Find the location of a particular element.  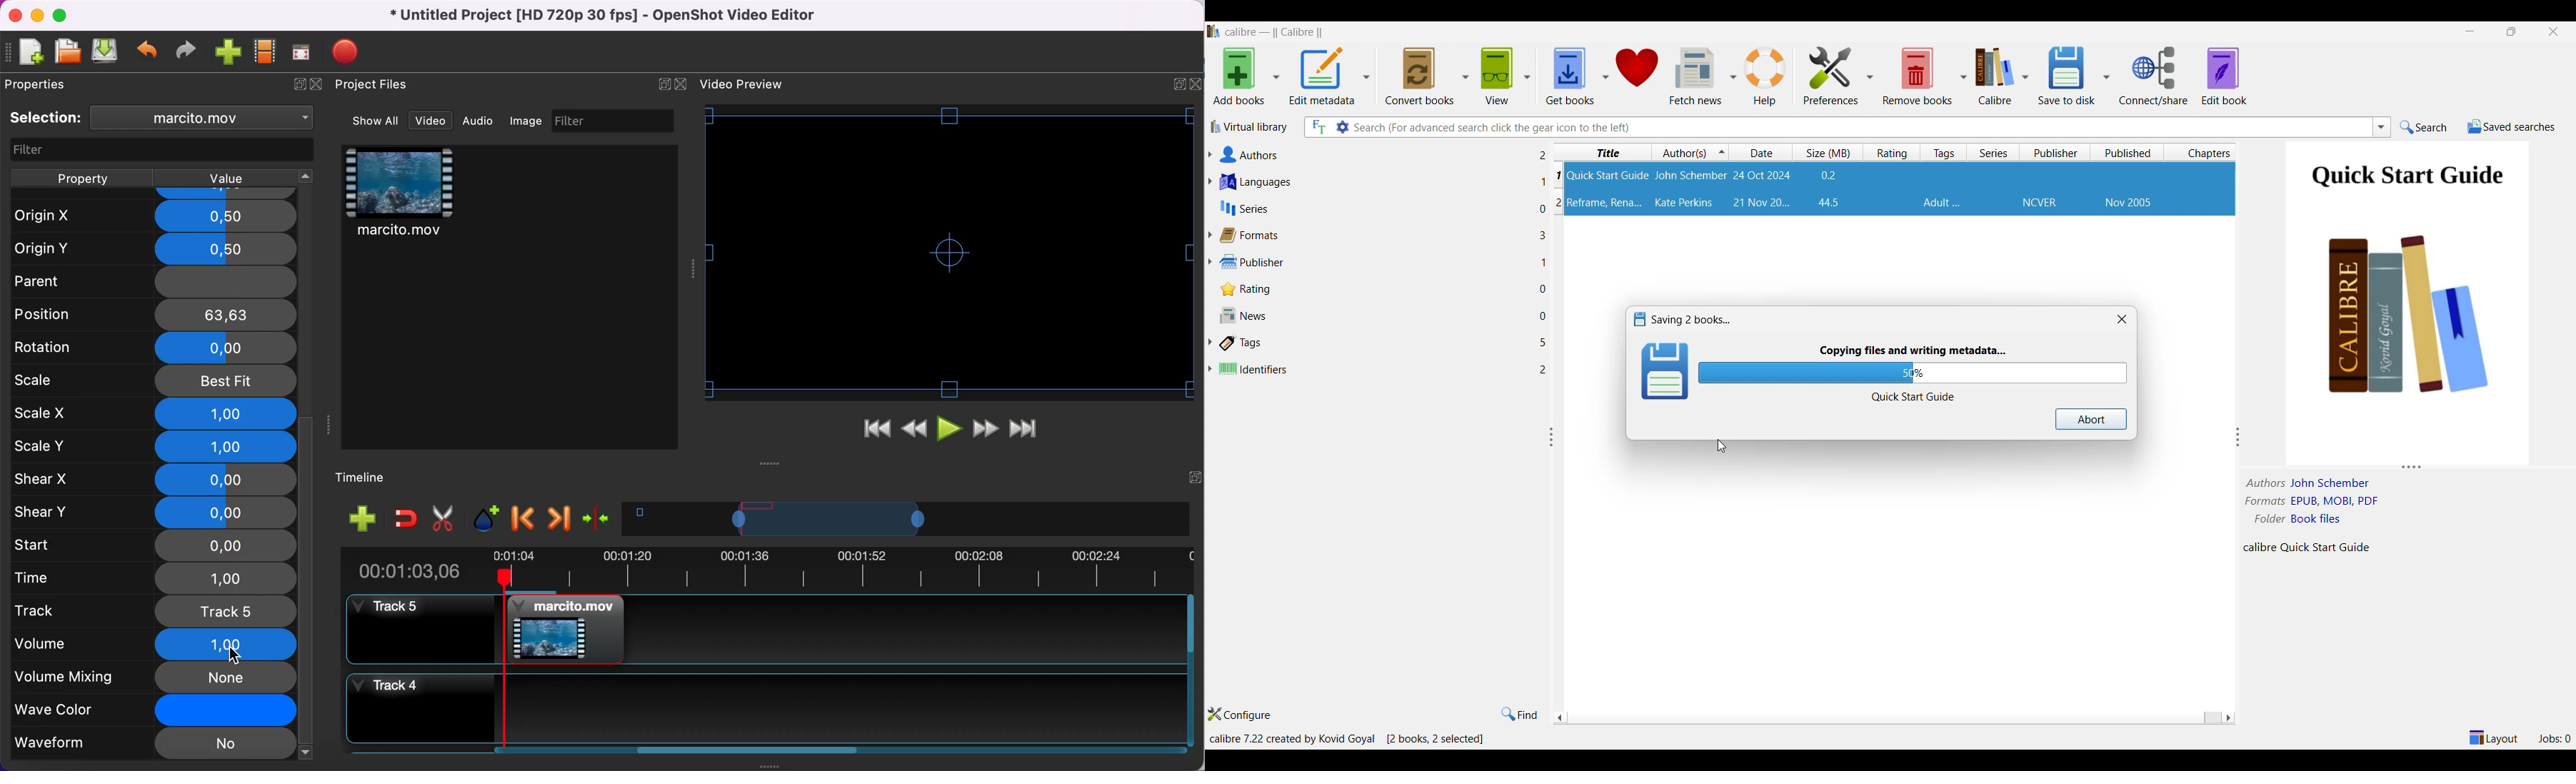

fast forward is located at coordinates (986, 430).